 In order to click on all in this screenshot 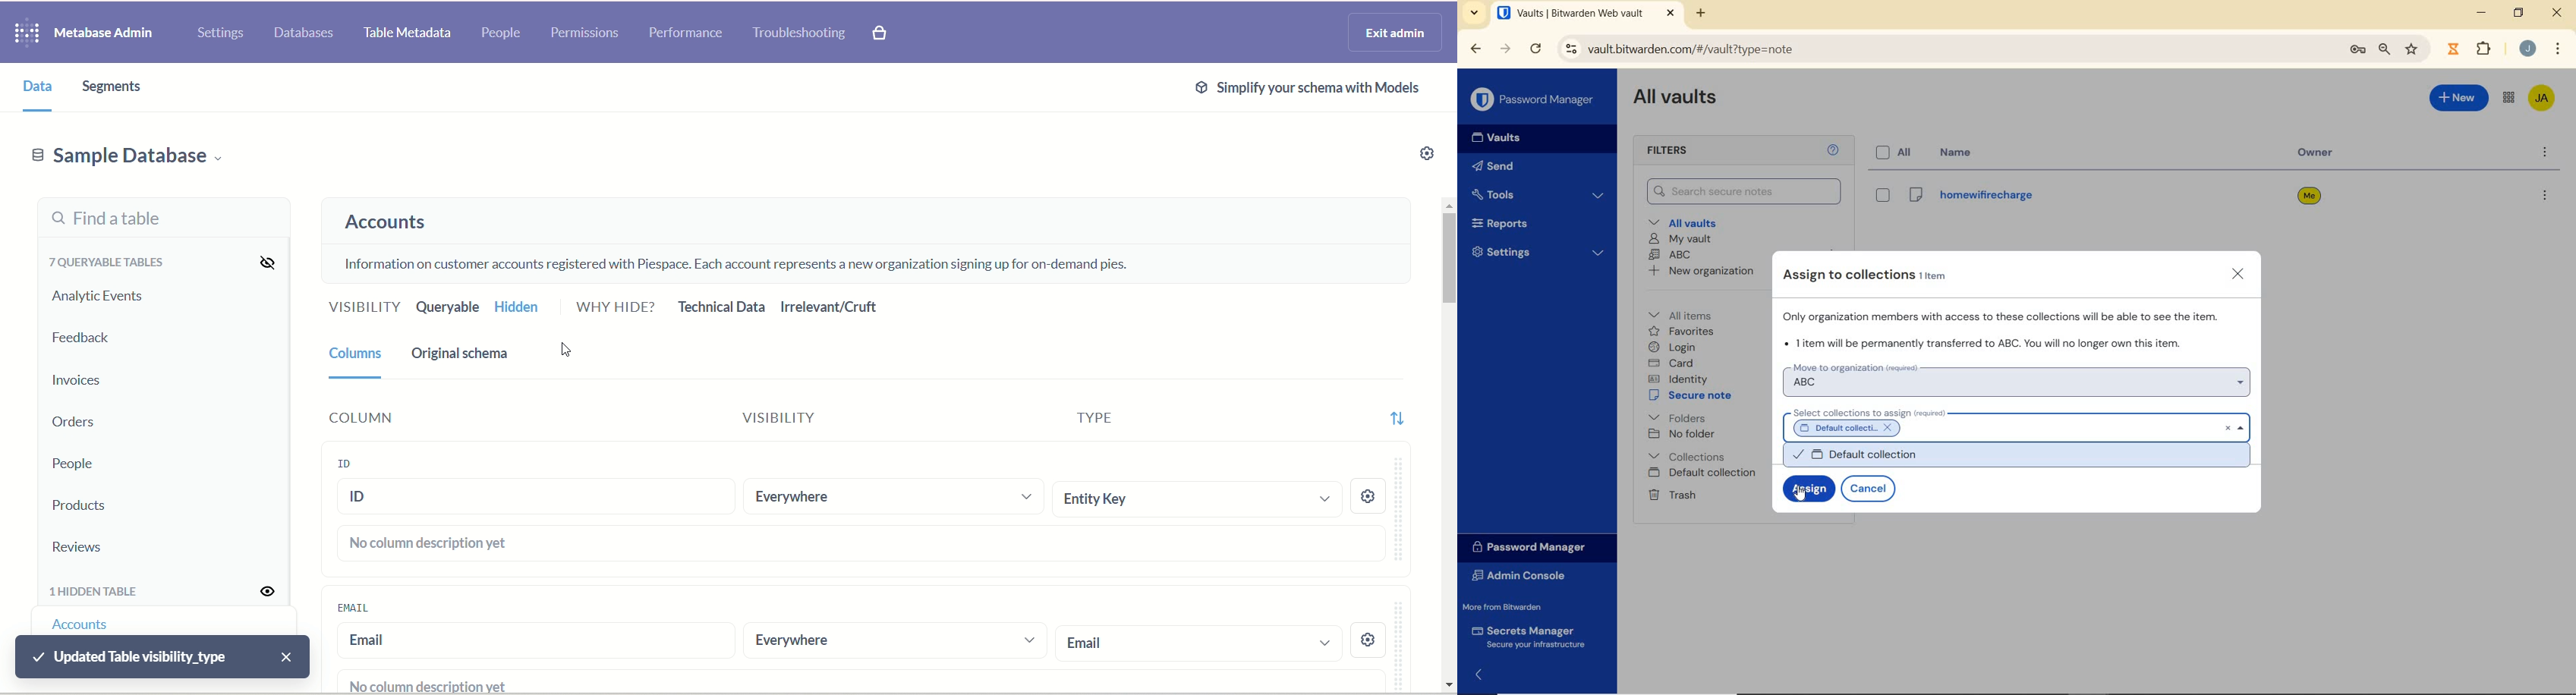, I will do `click(1897, 153)`.